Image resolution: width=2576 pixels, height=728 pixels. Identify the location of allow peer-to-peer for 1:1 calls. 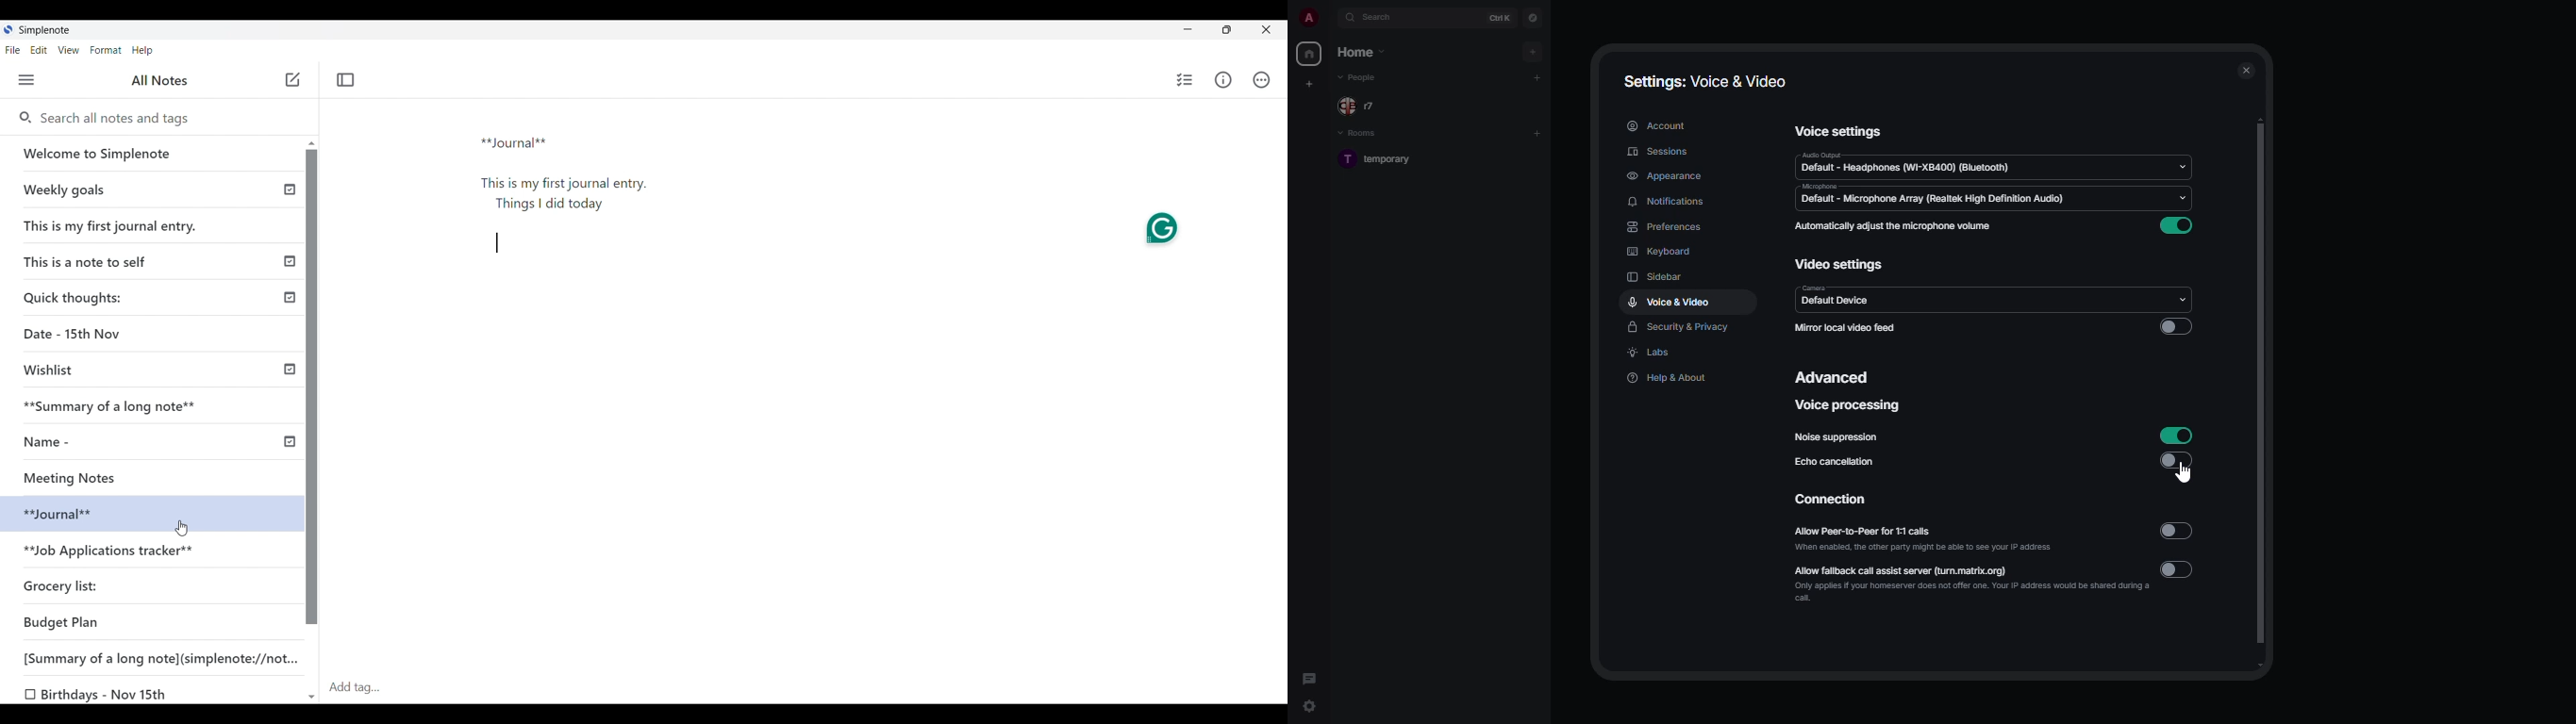
(1921, 539).